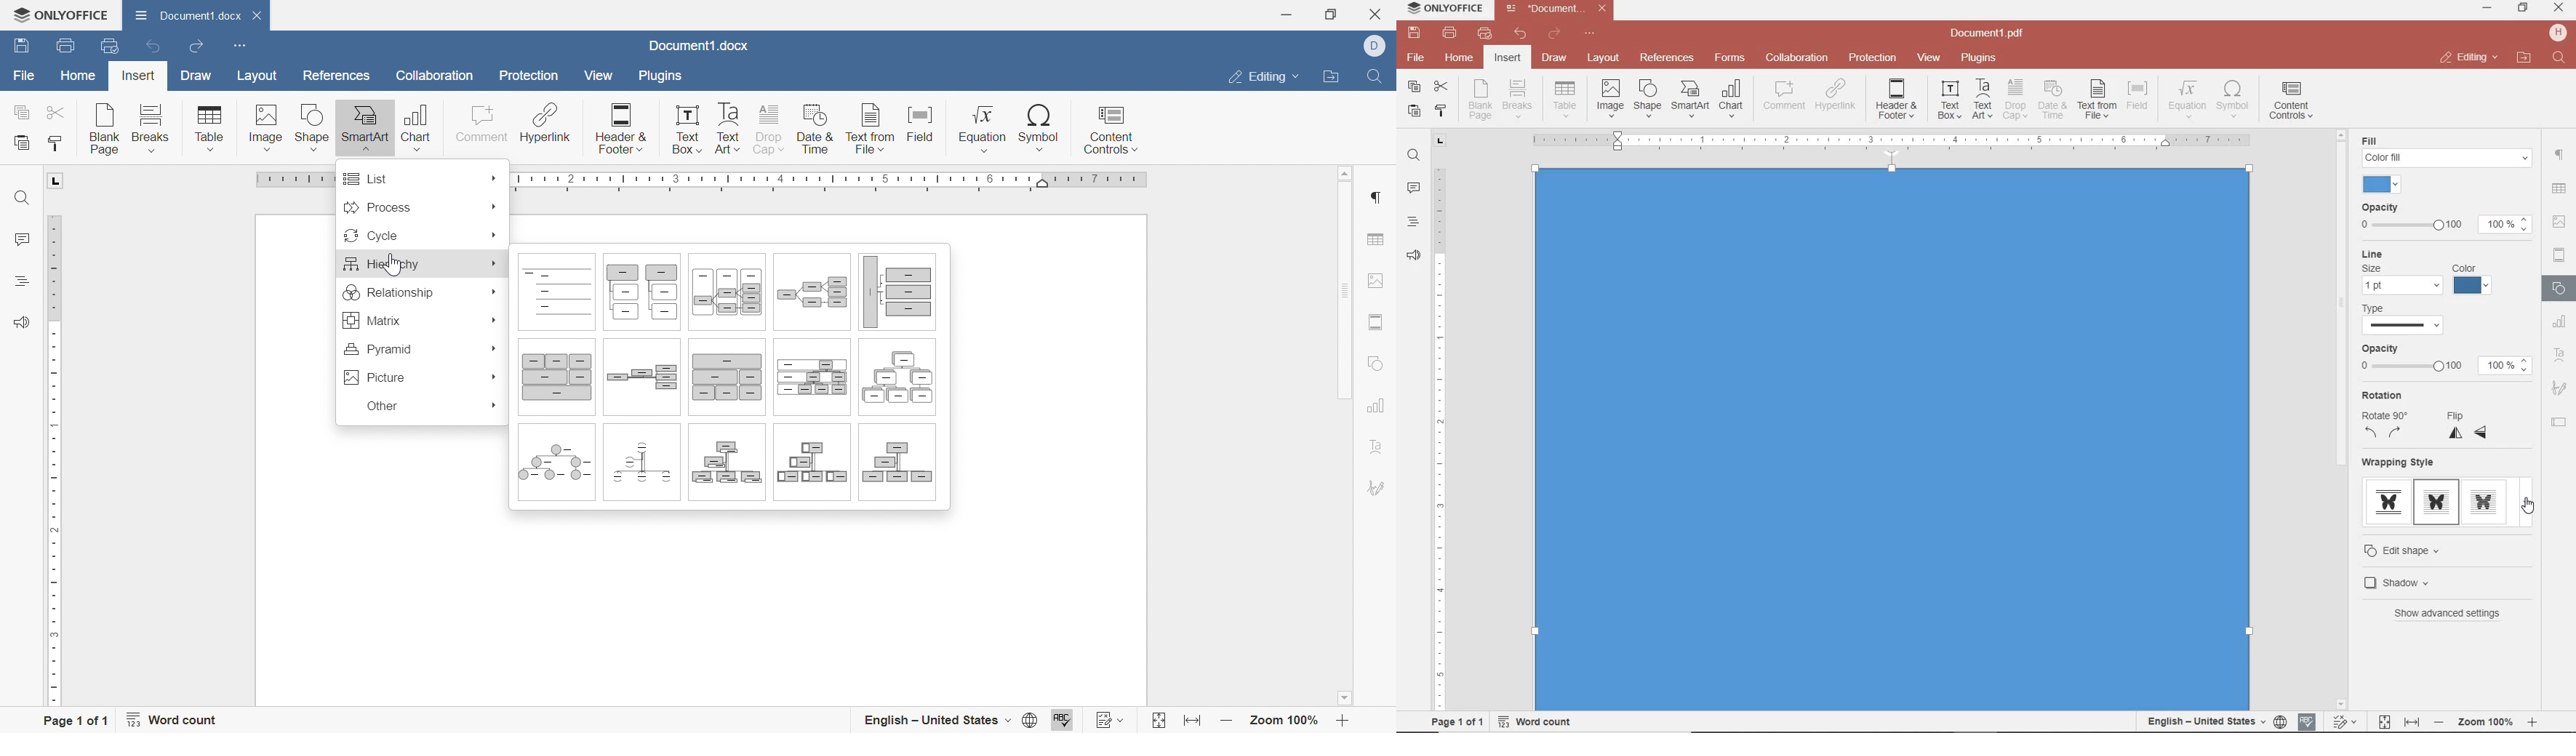  What do you see at coordinates (1981, 58) in the screenshot?
I see `plugins` at bounding box center [1981, 58].